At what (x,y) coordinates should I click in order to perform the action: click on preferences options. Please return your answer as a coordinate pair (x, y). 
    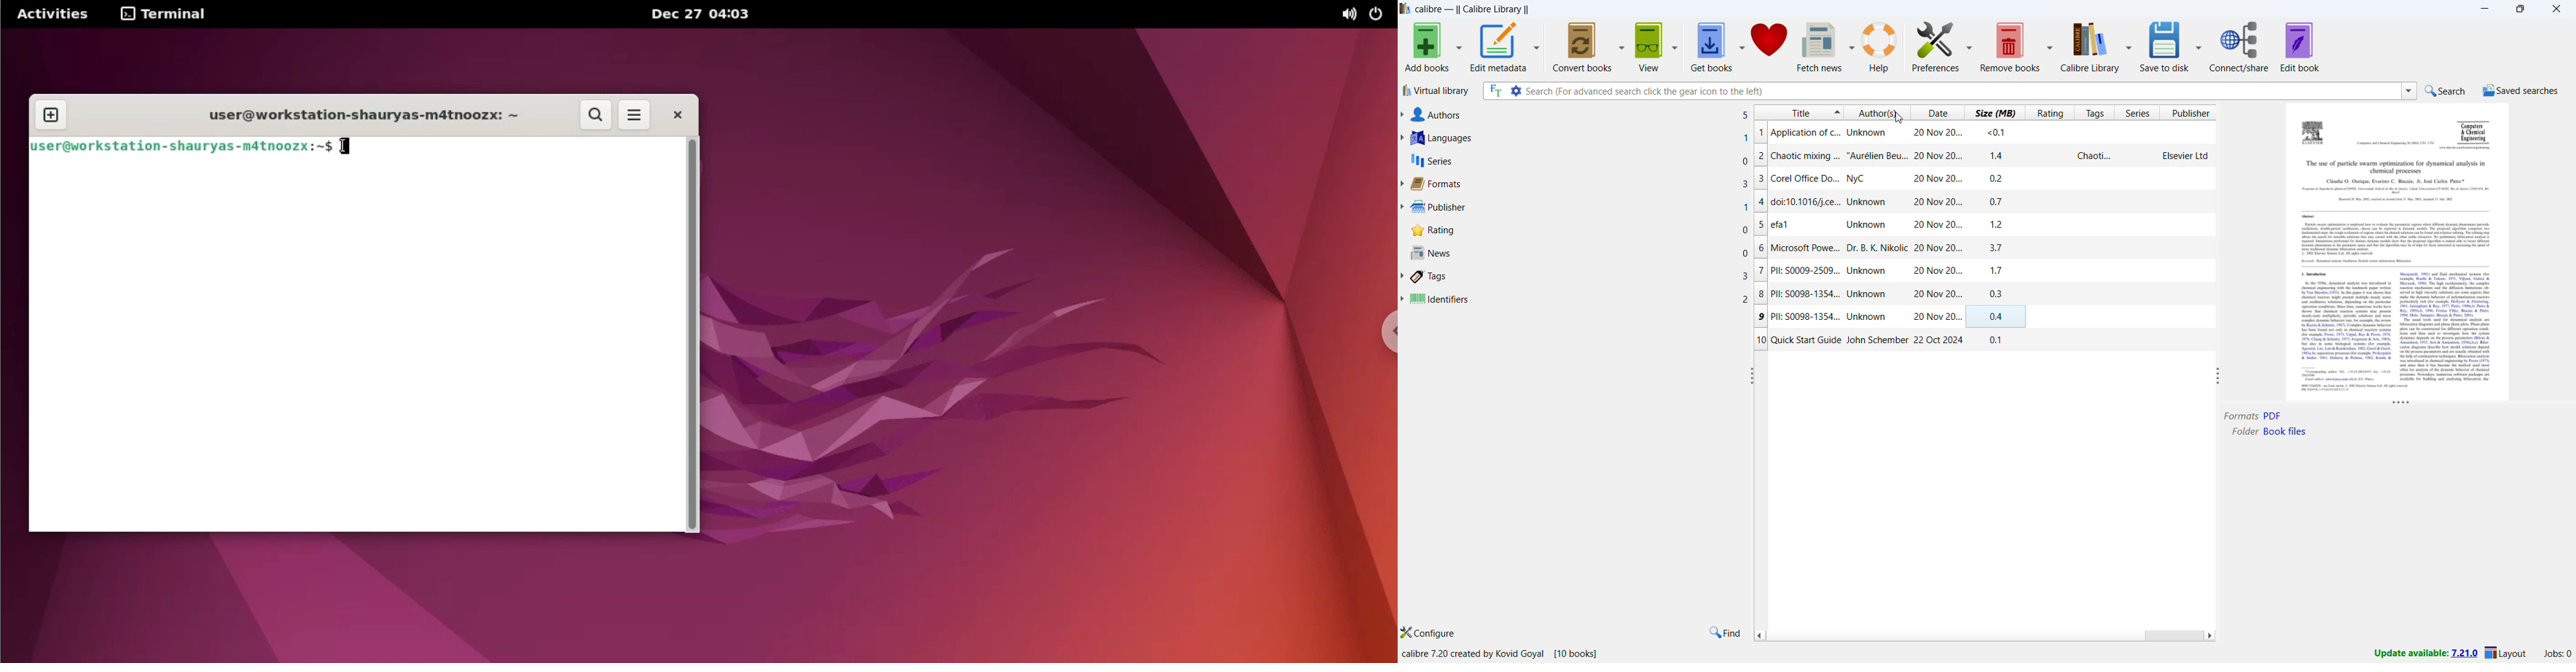
    Looking at the image, I should click on (1968, 45).